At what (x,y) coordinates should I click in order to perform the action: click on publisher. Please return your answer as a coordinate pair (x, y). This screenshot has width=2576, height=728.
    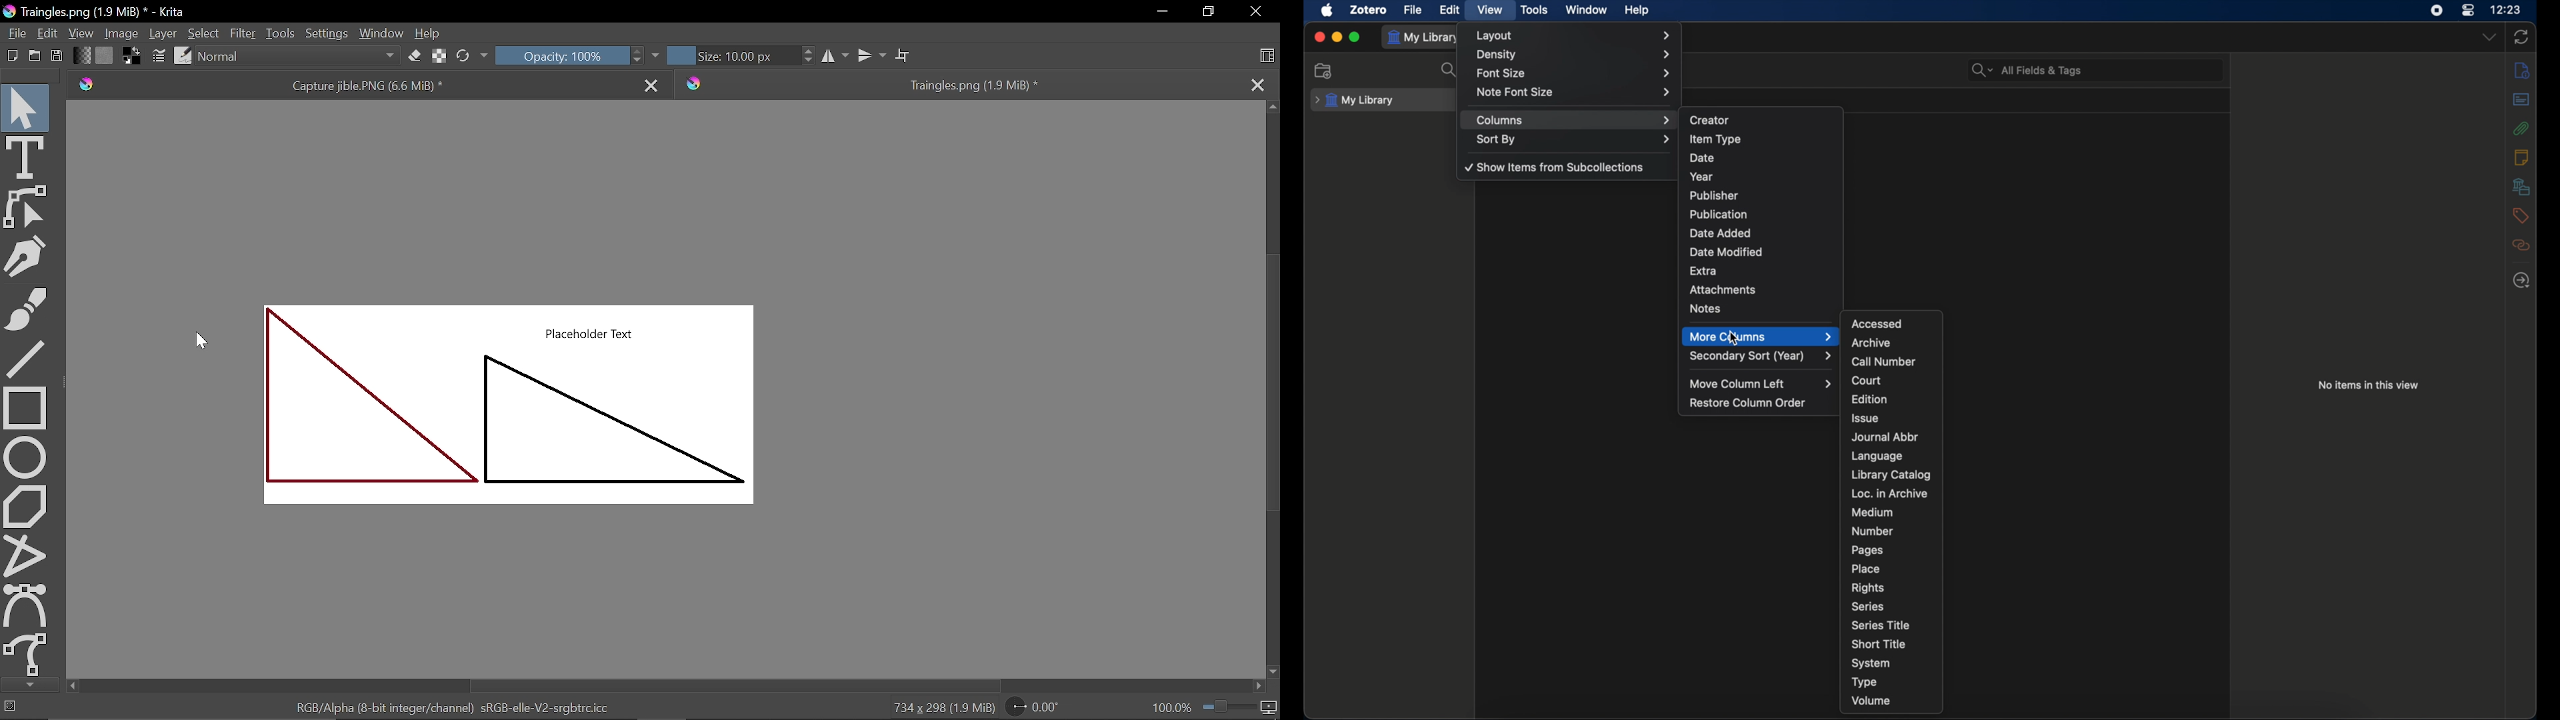
    Looking at the image, I should click on (1713, 195).